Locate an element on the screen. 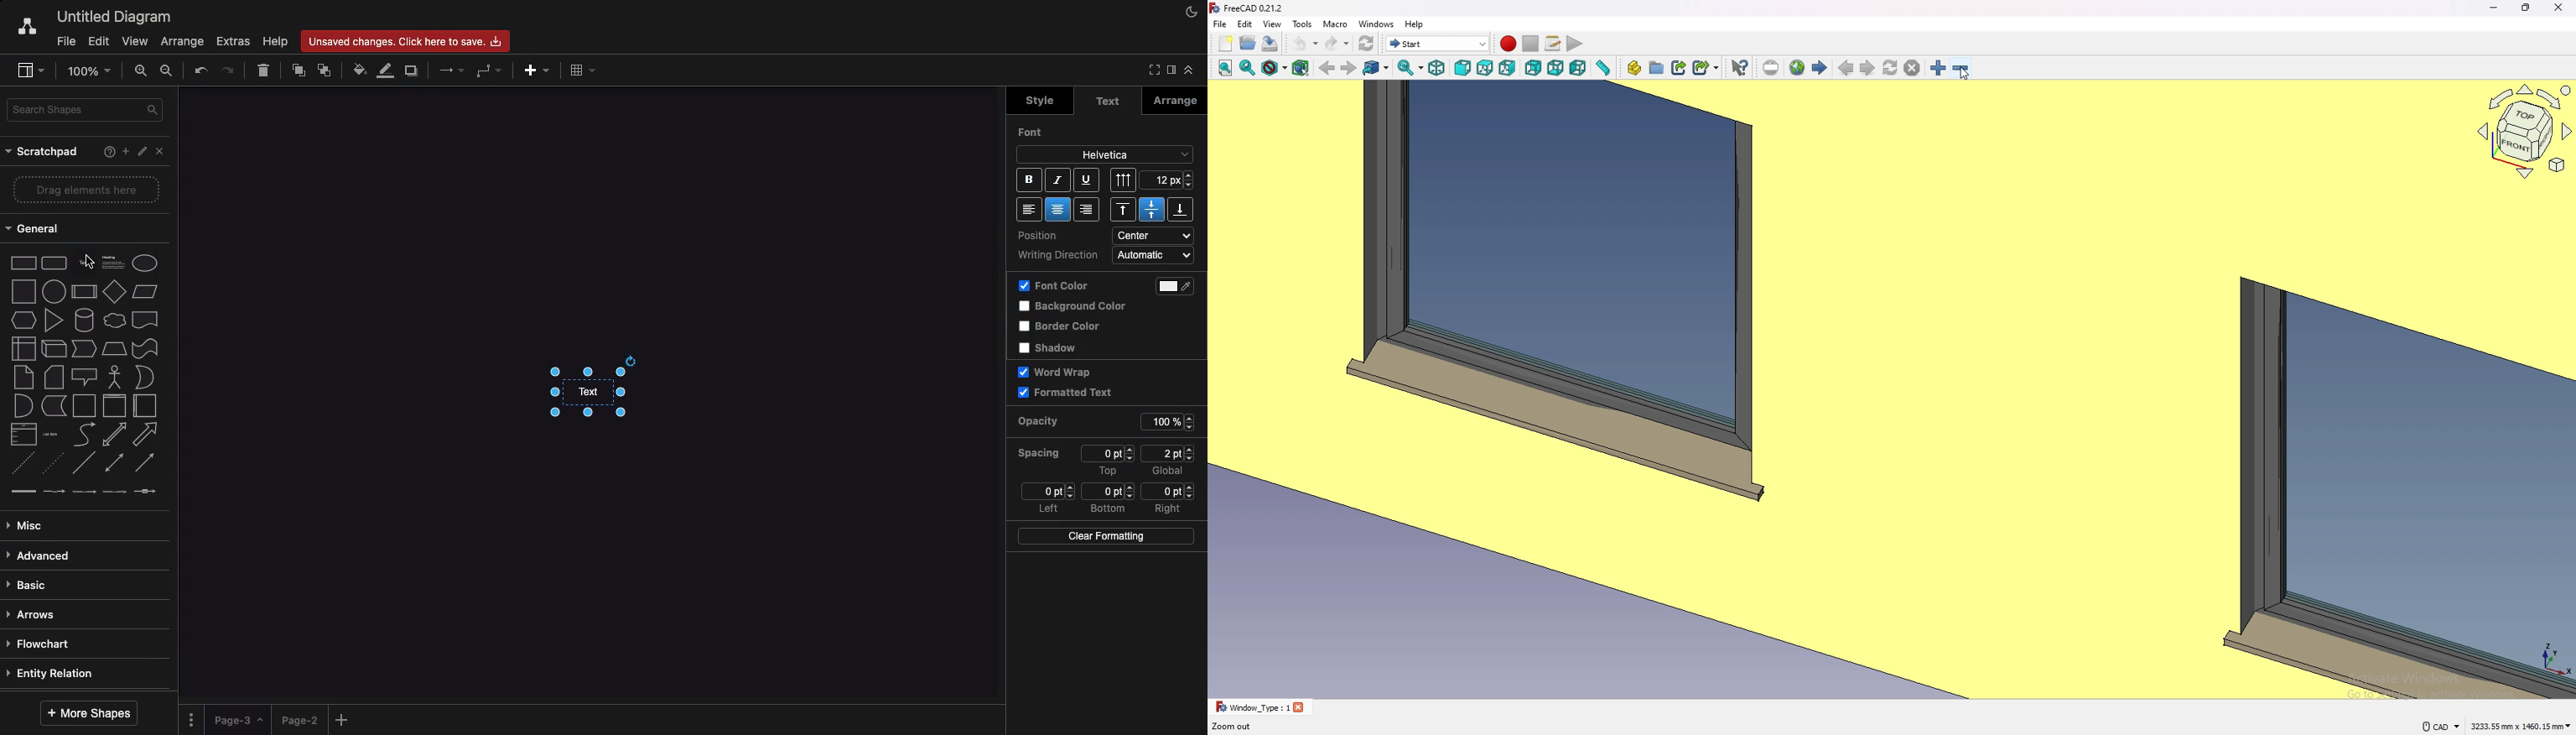 The height and width of the screenshot is (756, 2576). macros is located at coordinates (1553, 42).